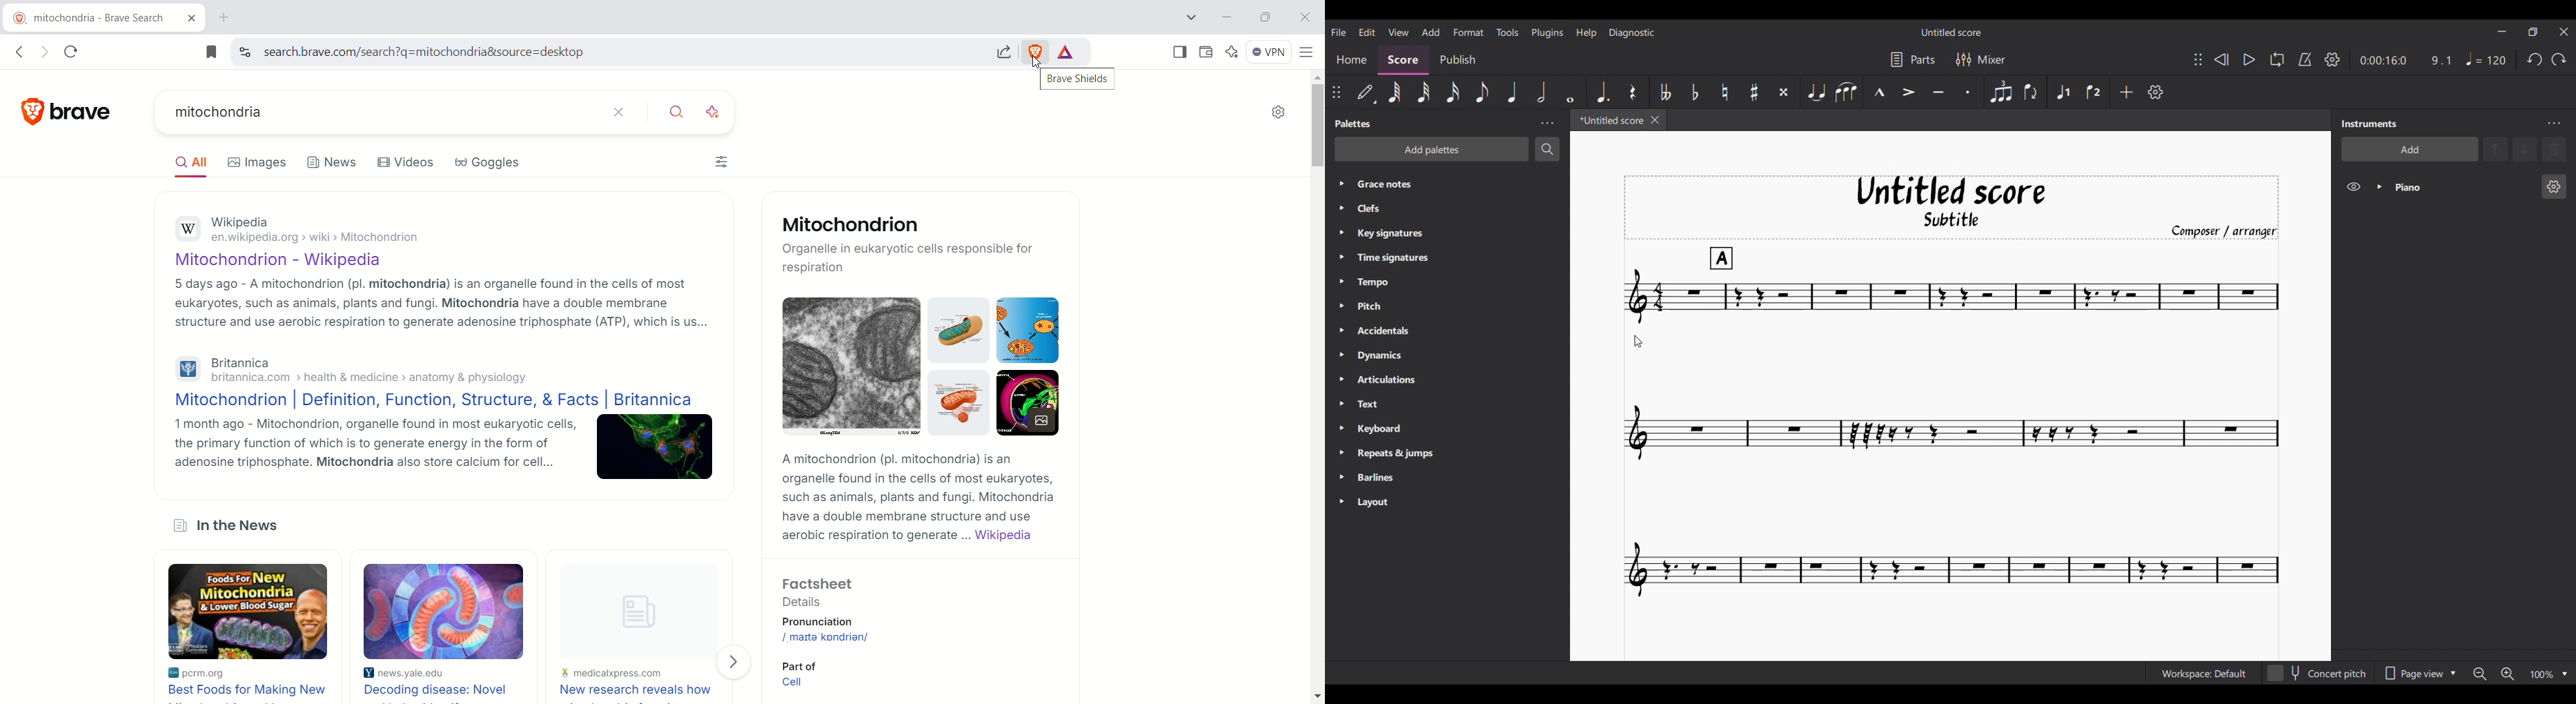 The image size is (2576, 728). Describe the element at coordinates (1395, 478) in the screenshot. I see `Barlines` at that location.